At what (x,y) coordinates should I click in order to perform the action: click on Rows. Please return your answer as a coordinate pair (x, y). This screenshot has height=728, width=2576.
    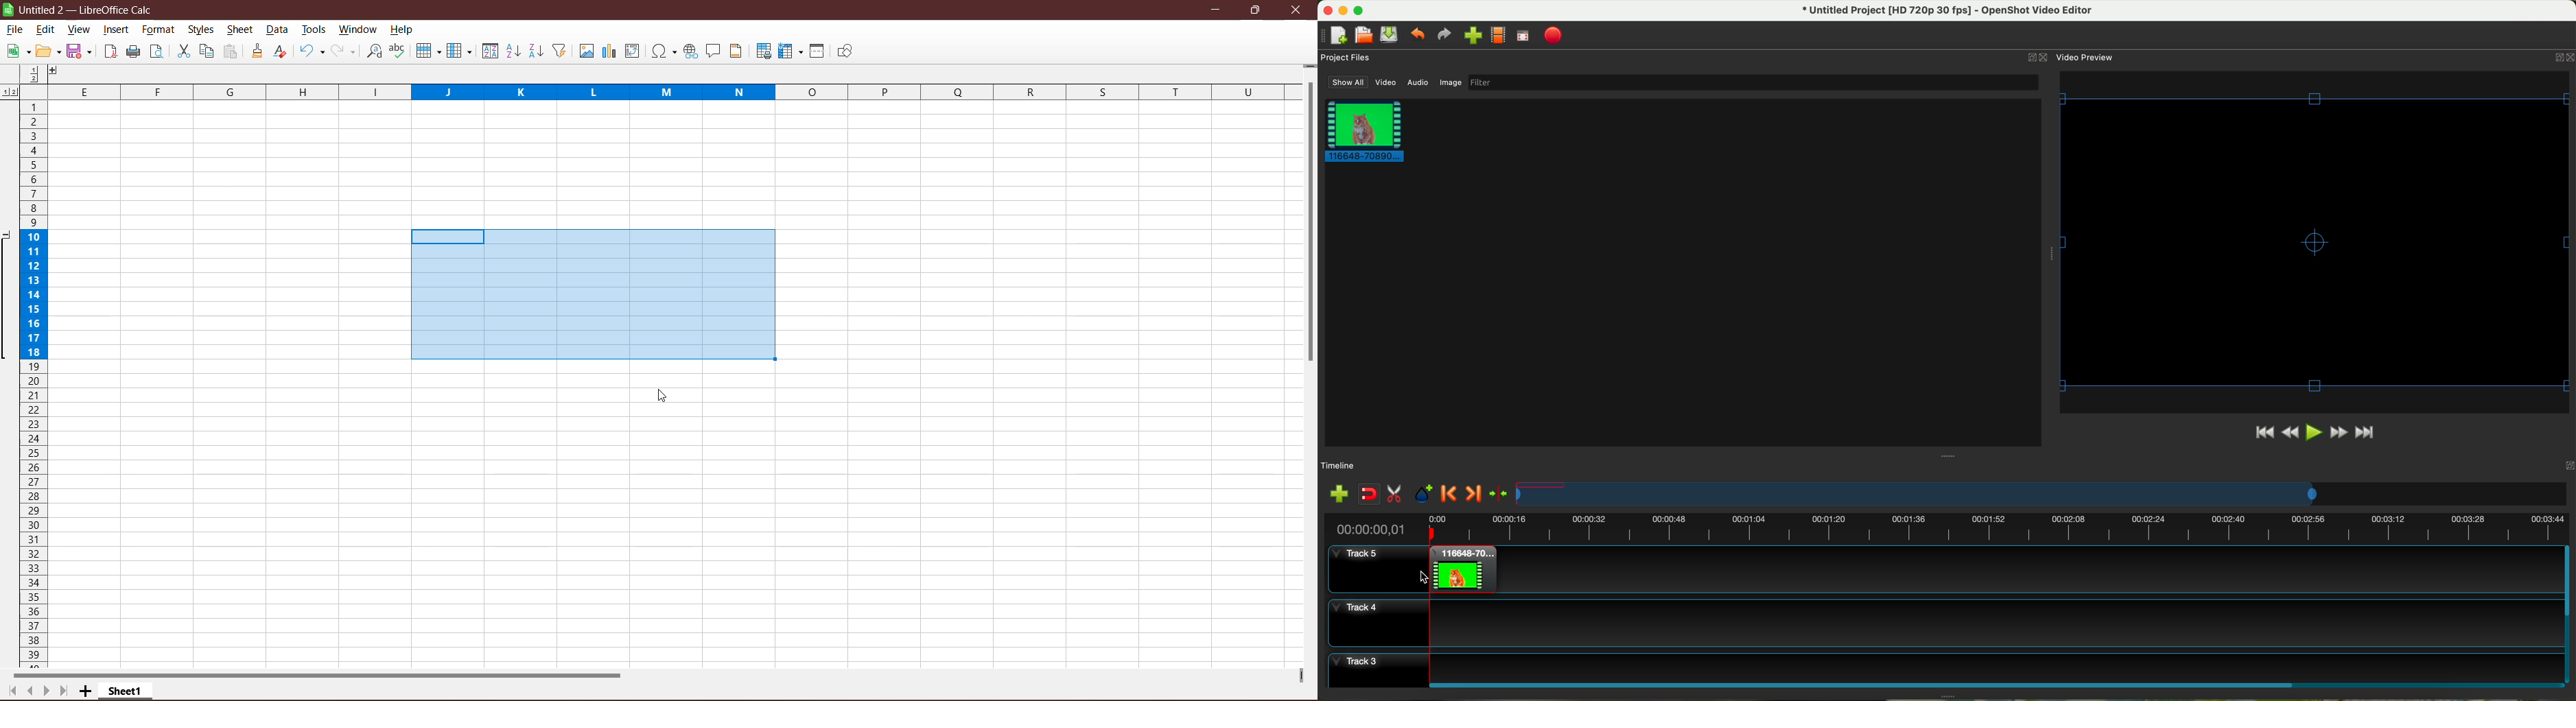
    Looking at the image, I should click on (427, 52).